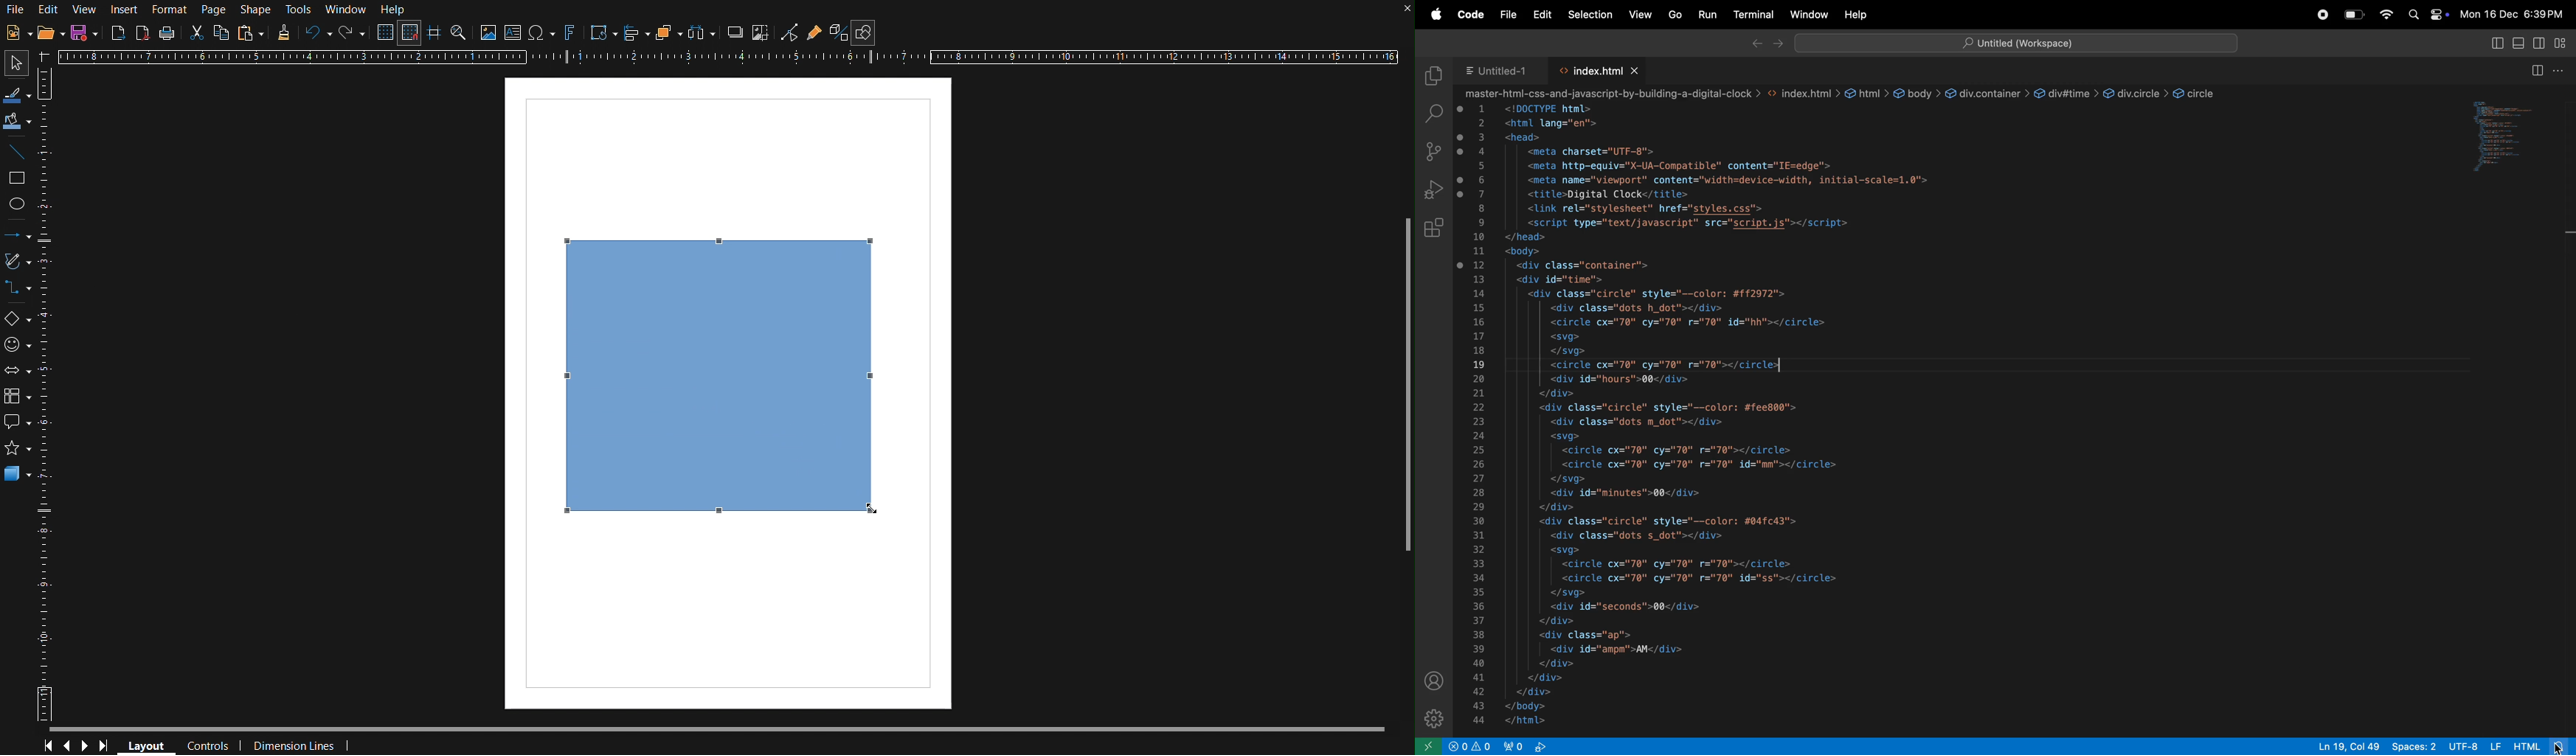  I want to click on code, so click(1469, 15).